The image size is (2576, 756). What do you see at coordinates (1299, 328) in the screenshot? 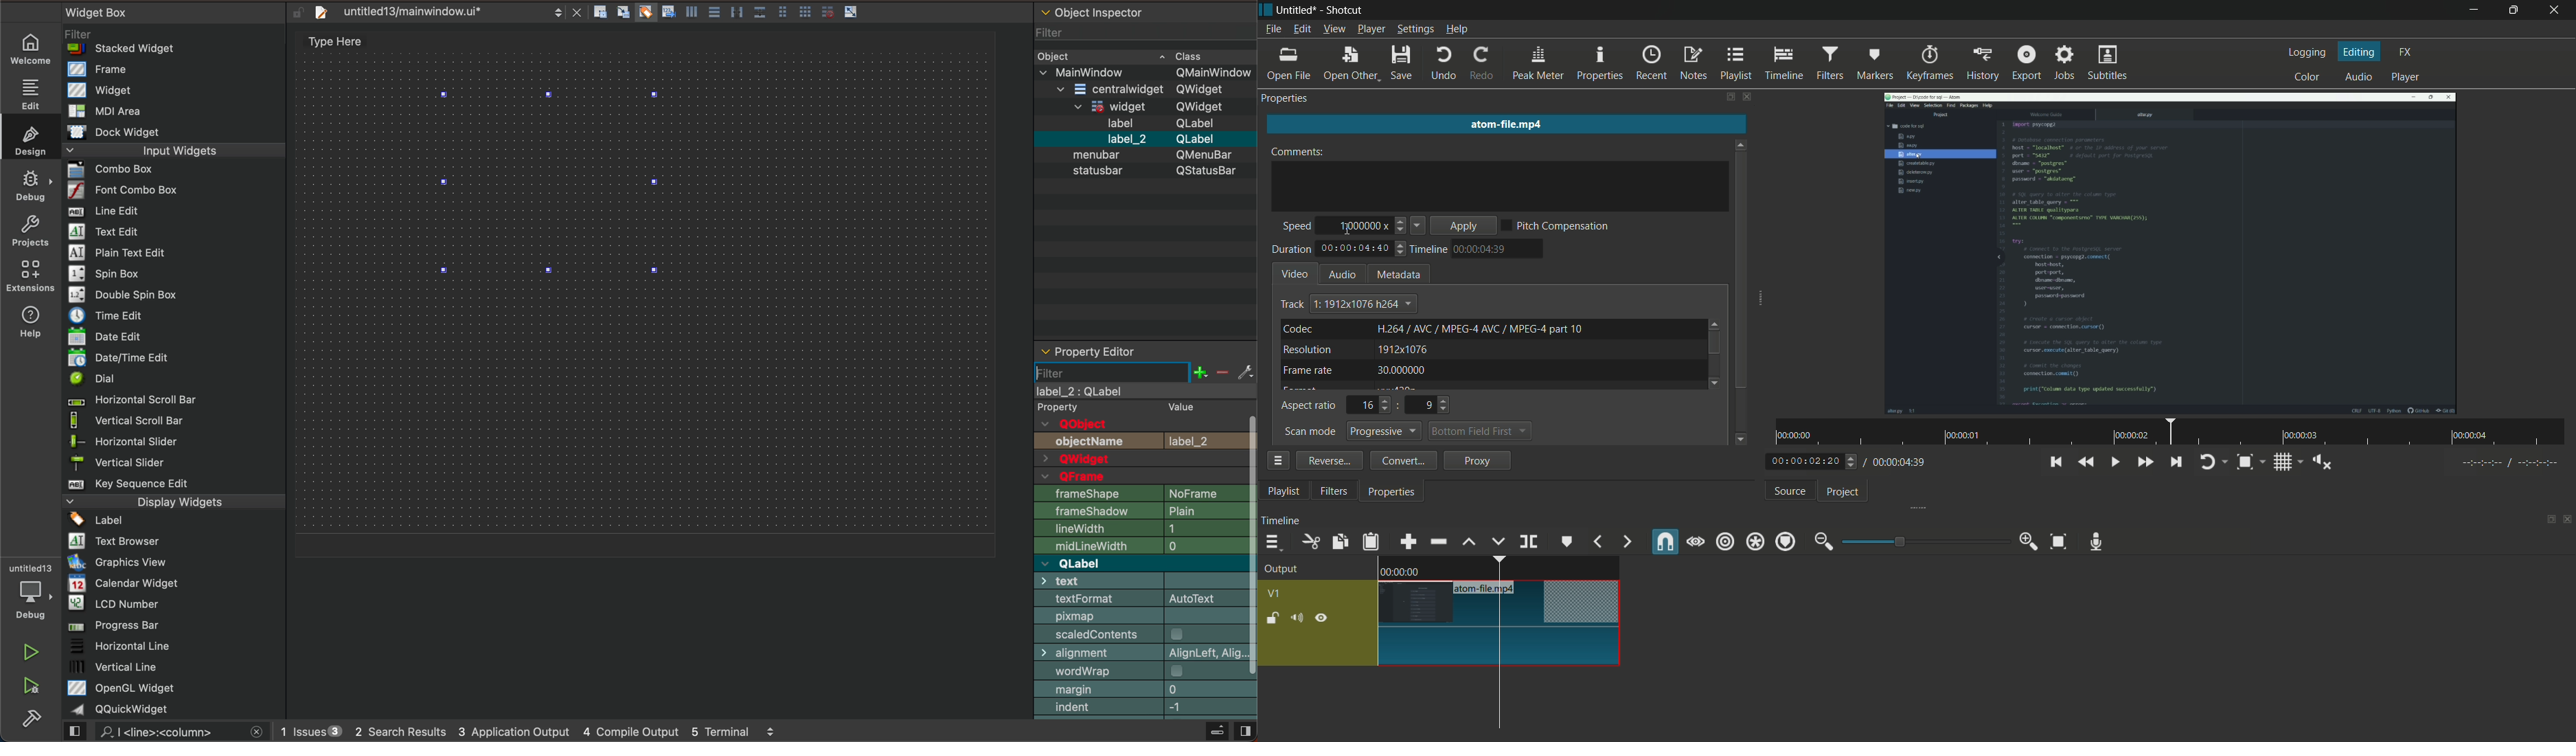
I see `codec` at bounding box center [1299, 328].